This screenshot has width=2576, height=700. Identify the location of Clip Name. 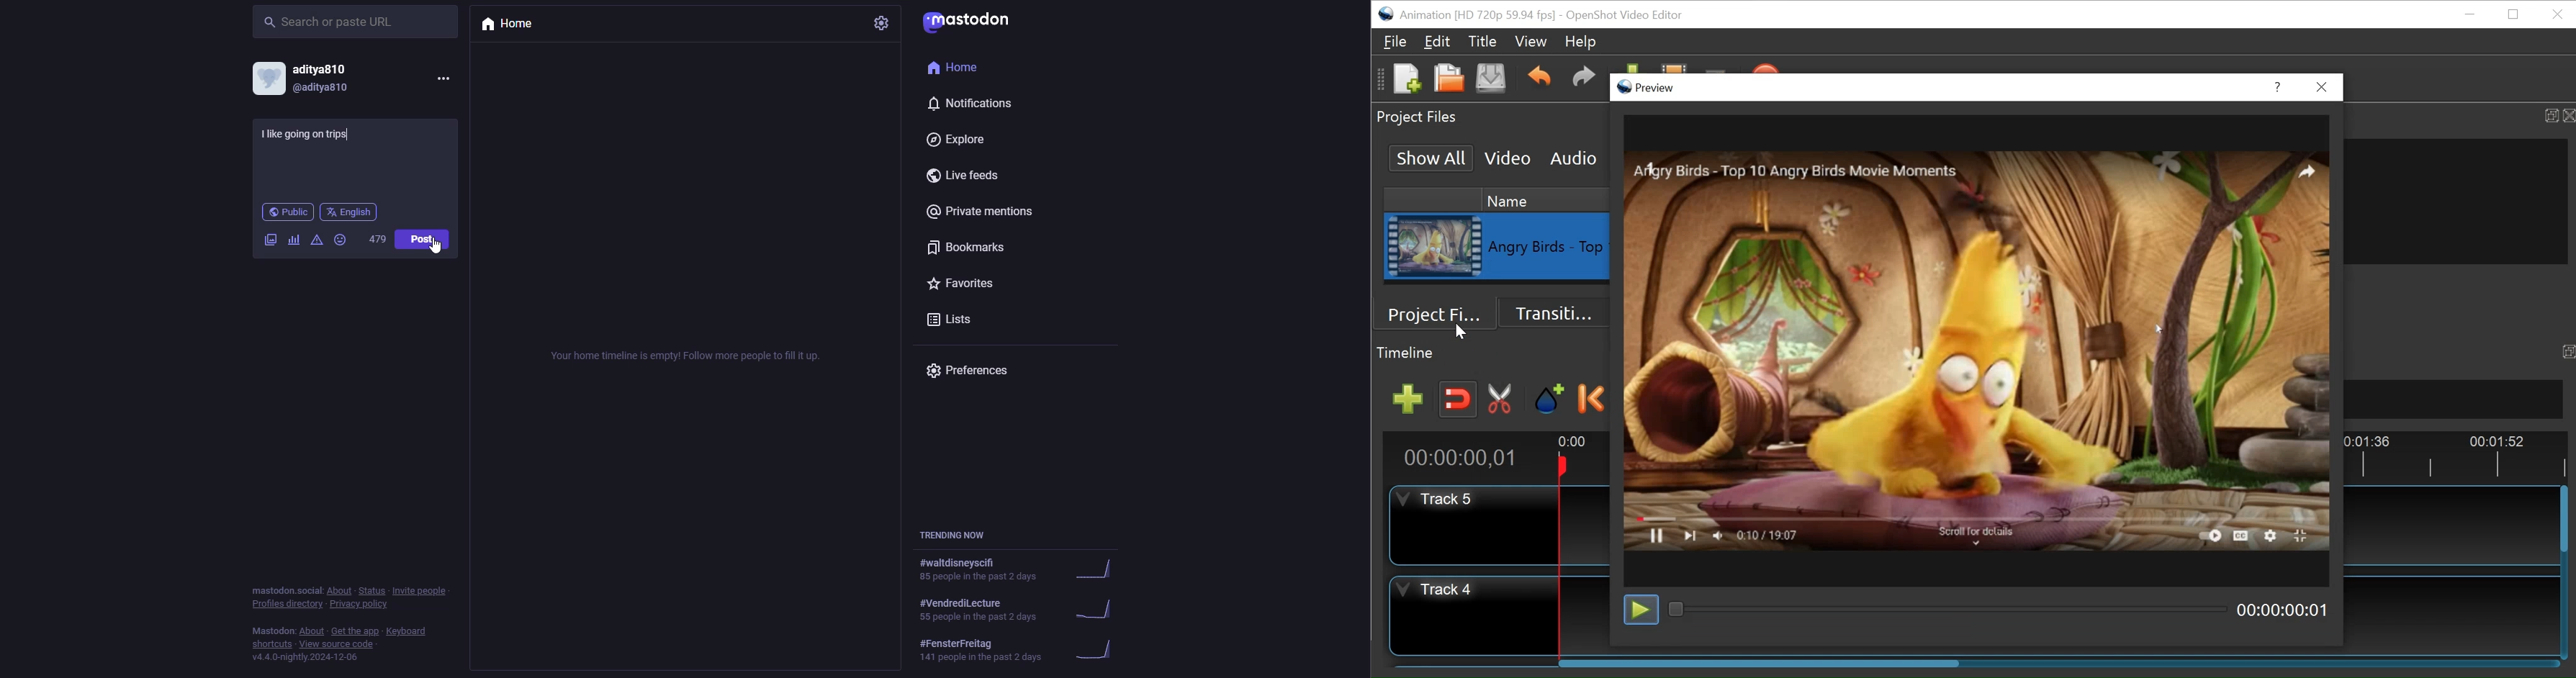
(1549, 247).